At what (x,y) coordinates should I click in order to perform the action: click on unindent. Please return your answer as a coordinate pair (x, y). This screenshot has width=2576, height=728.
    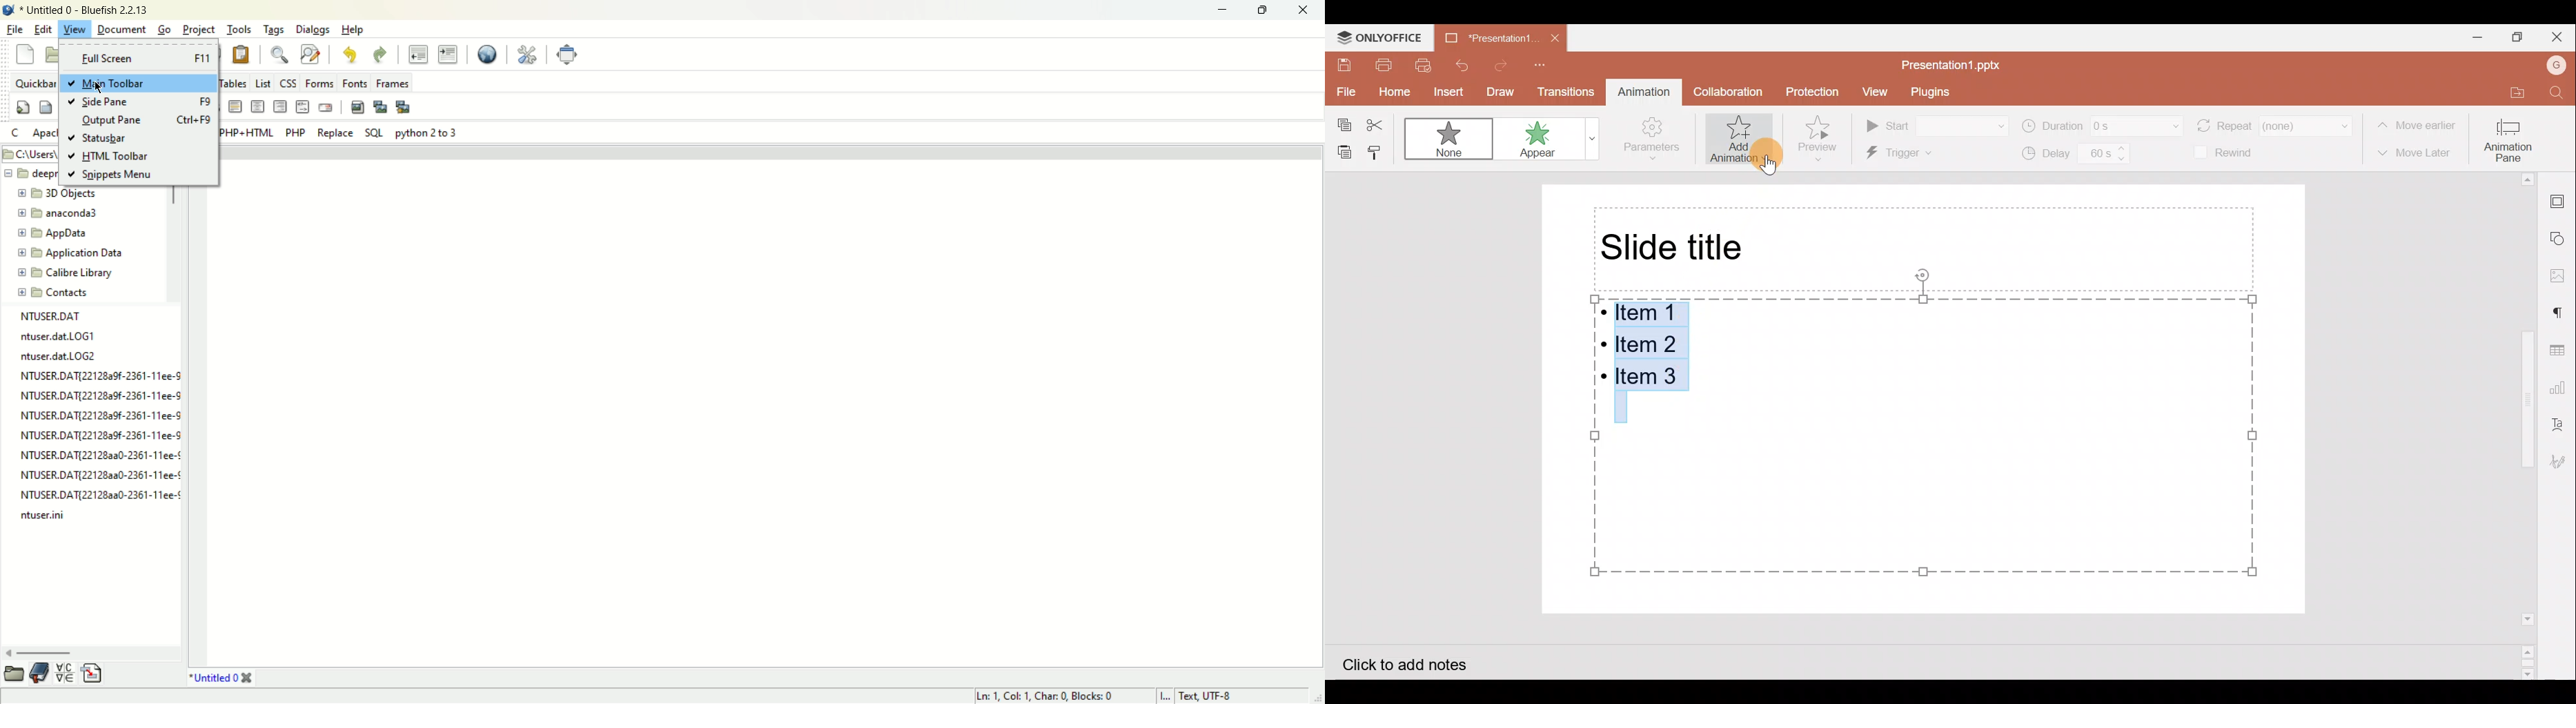
    Looking at the image, I should click on (417, 53).